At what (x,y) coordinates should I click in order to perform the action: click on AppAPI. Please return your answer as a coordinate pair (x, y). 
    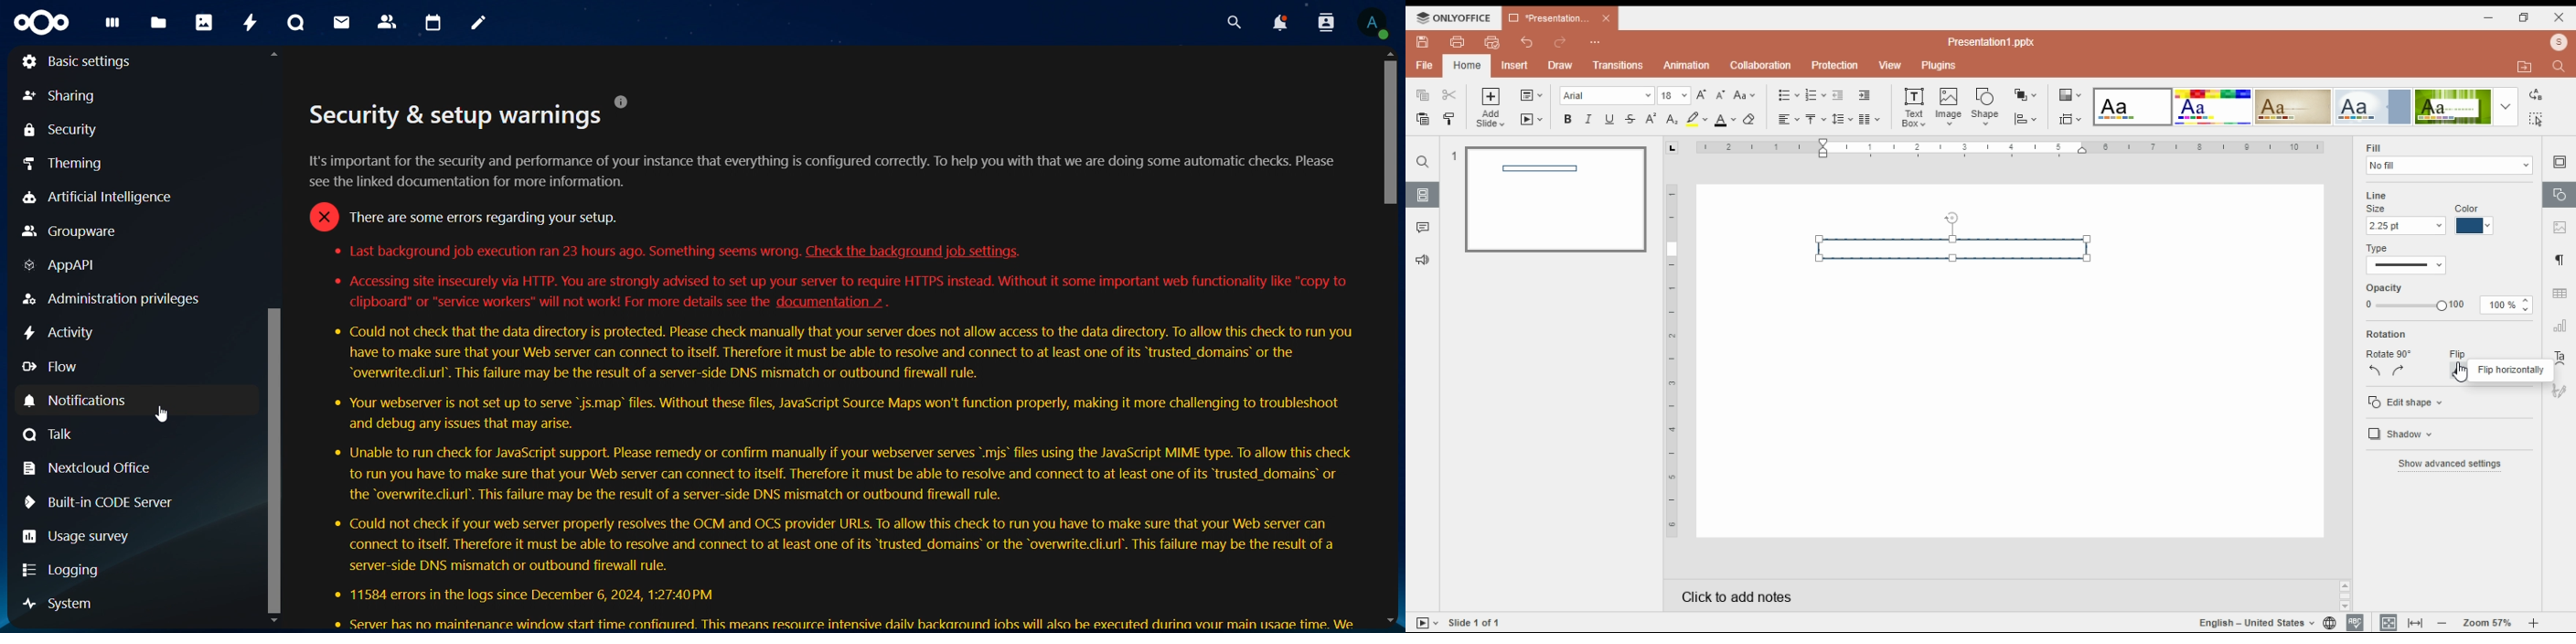
    Looking at the image, I should click on (65, 266).